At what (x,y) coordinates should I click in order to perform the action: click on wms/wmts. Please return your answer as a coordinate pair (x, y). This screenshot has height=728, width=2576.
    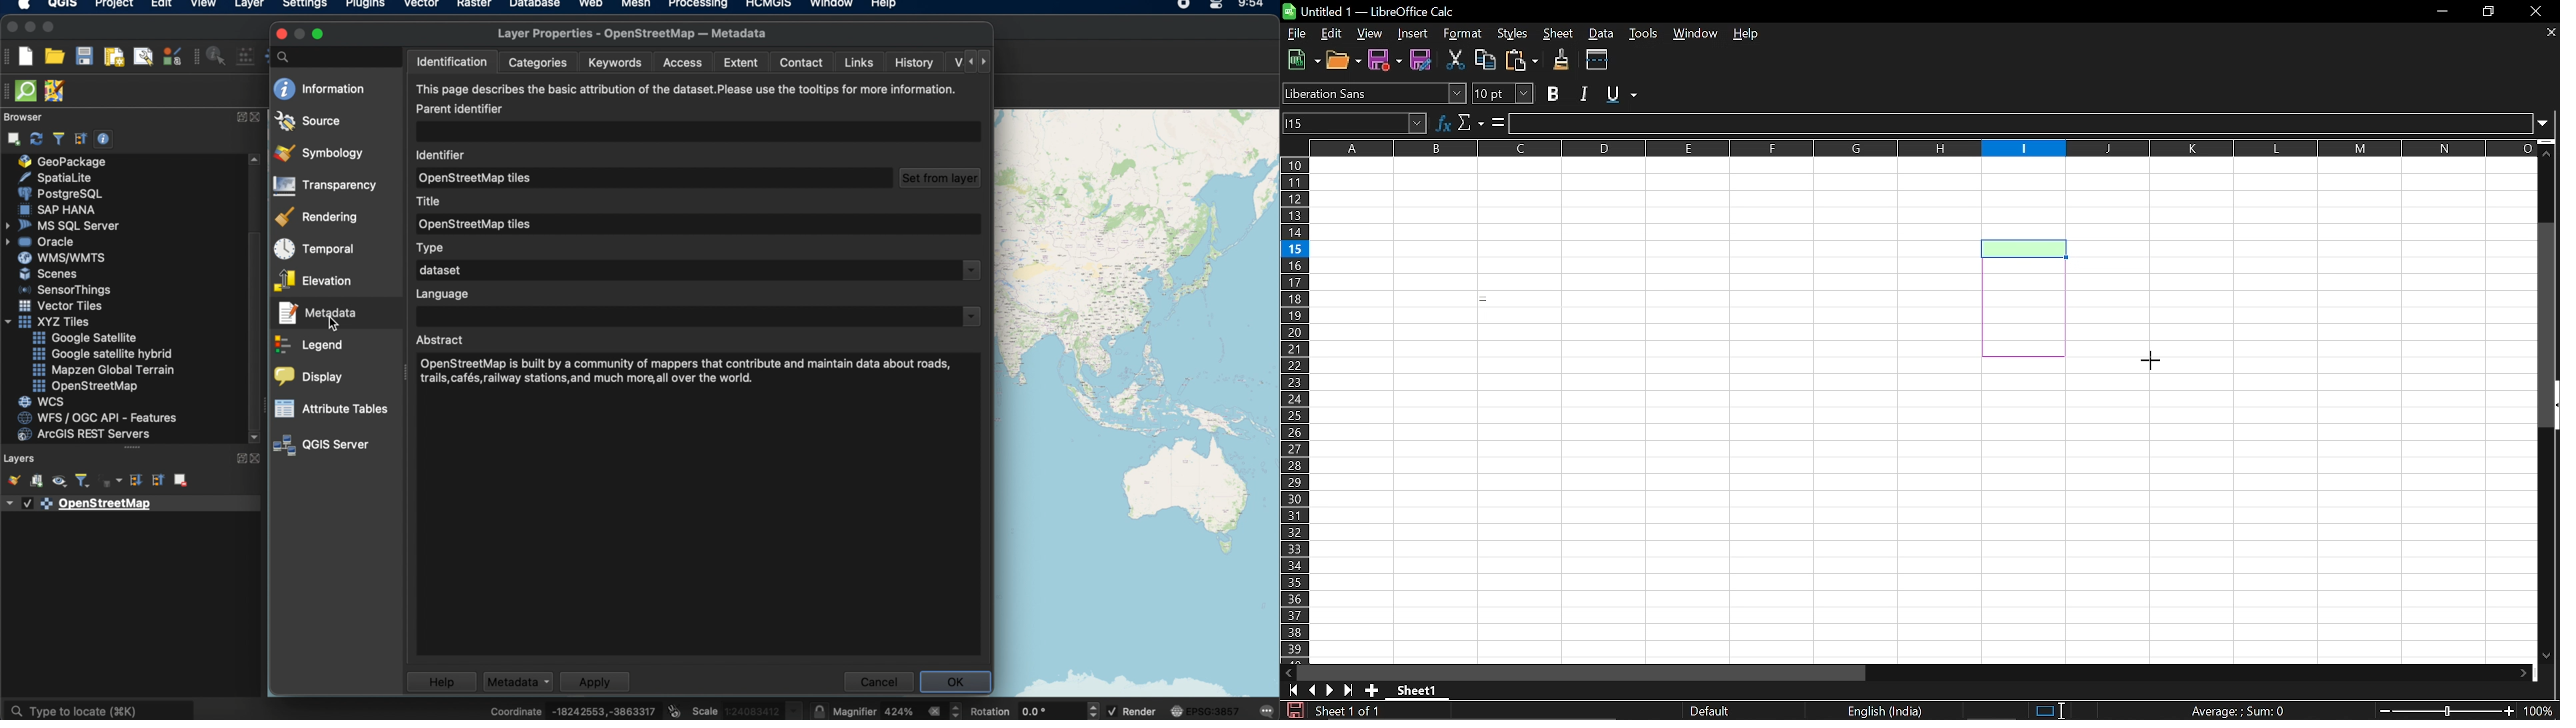
    Looking at the image, I should click on (57, 258).